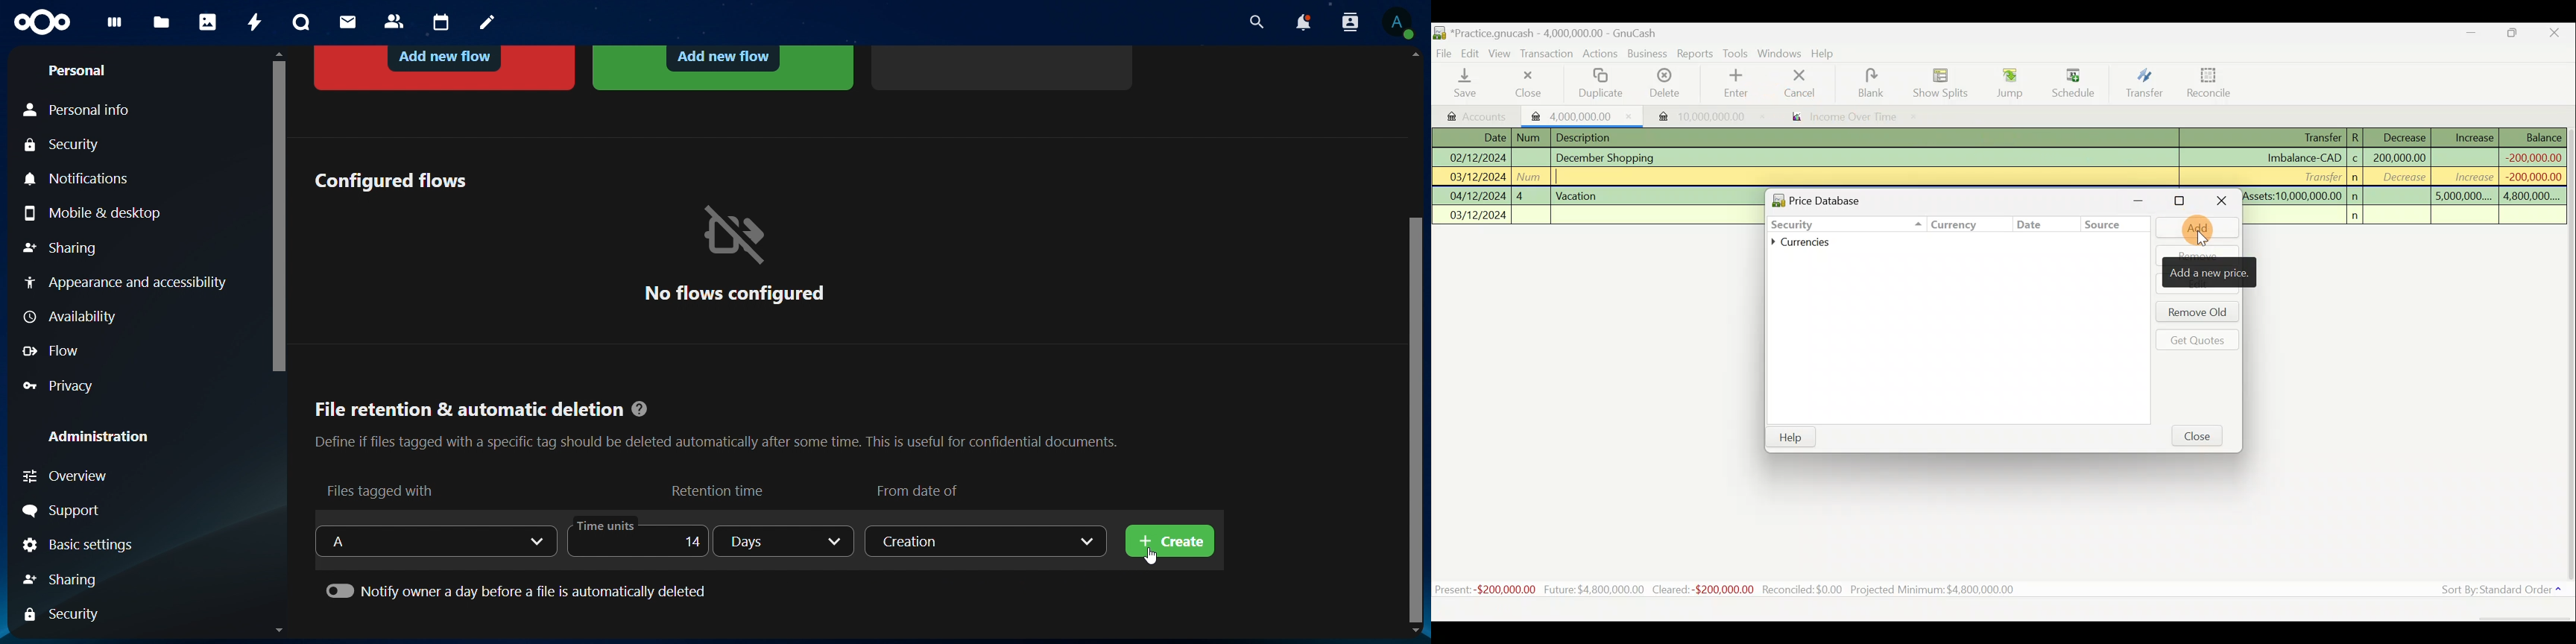 This screenshot has width=2576, height=644. Describe the element at coordinates (100, 436) in the screenshot. I see `administration` at that location.